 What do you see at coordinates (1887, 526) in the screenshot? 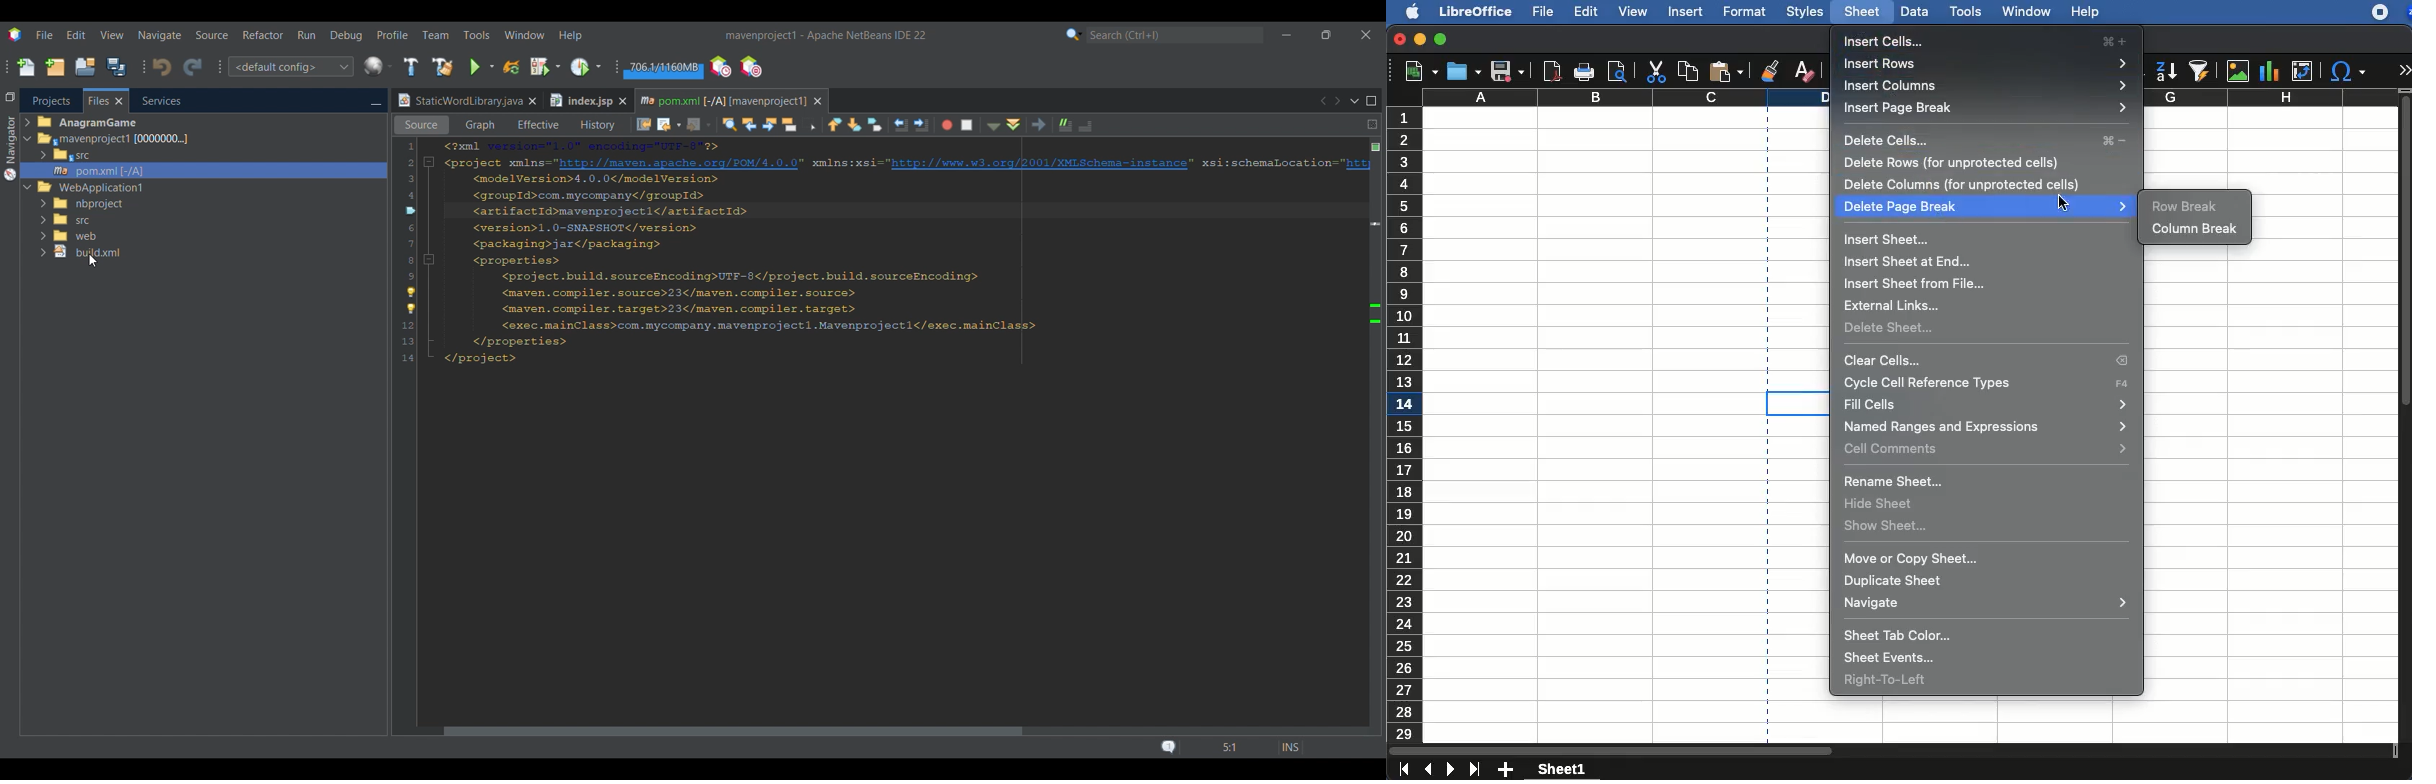
I see `show sheet` at bounding box center [1887, 526].